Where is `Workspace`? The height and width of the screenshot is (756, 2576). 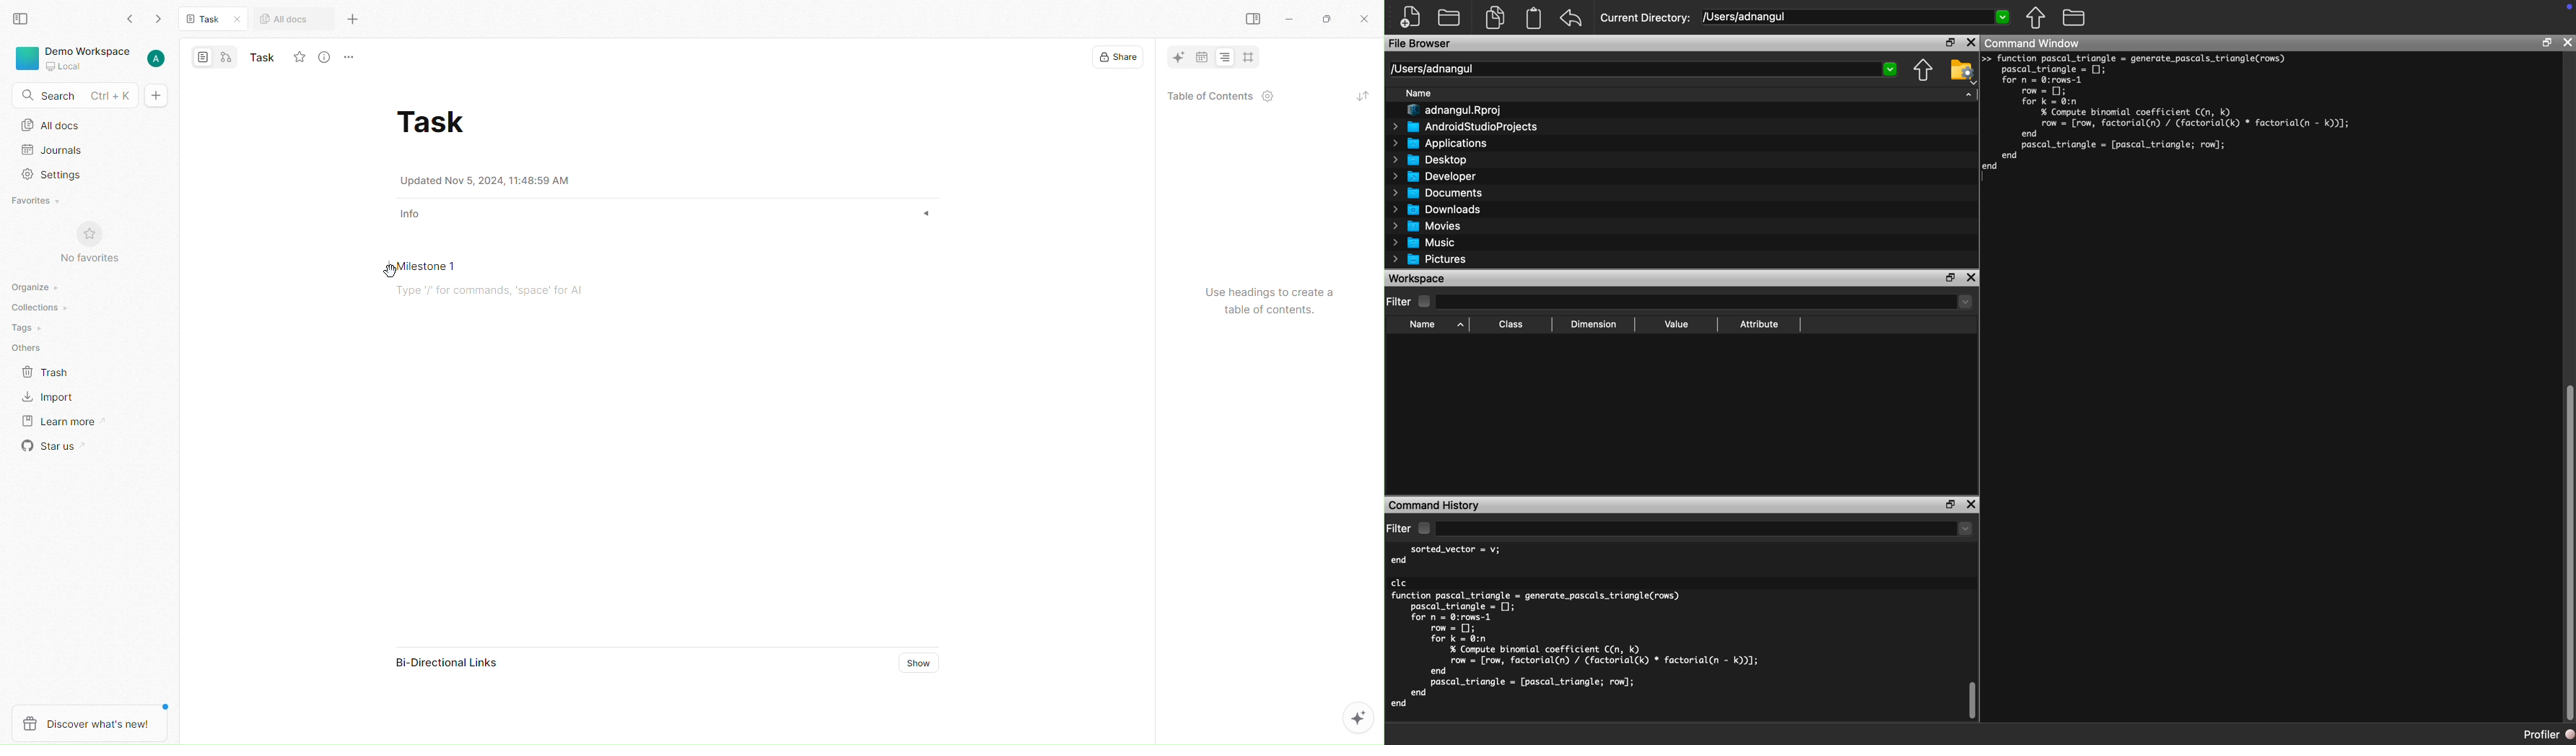 Workspace is located at coordinates (1420, 278).